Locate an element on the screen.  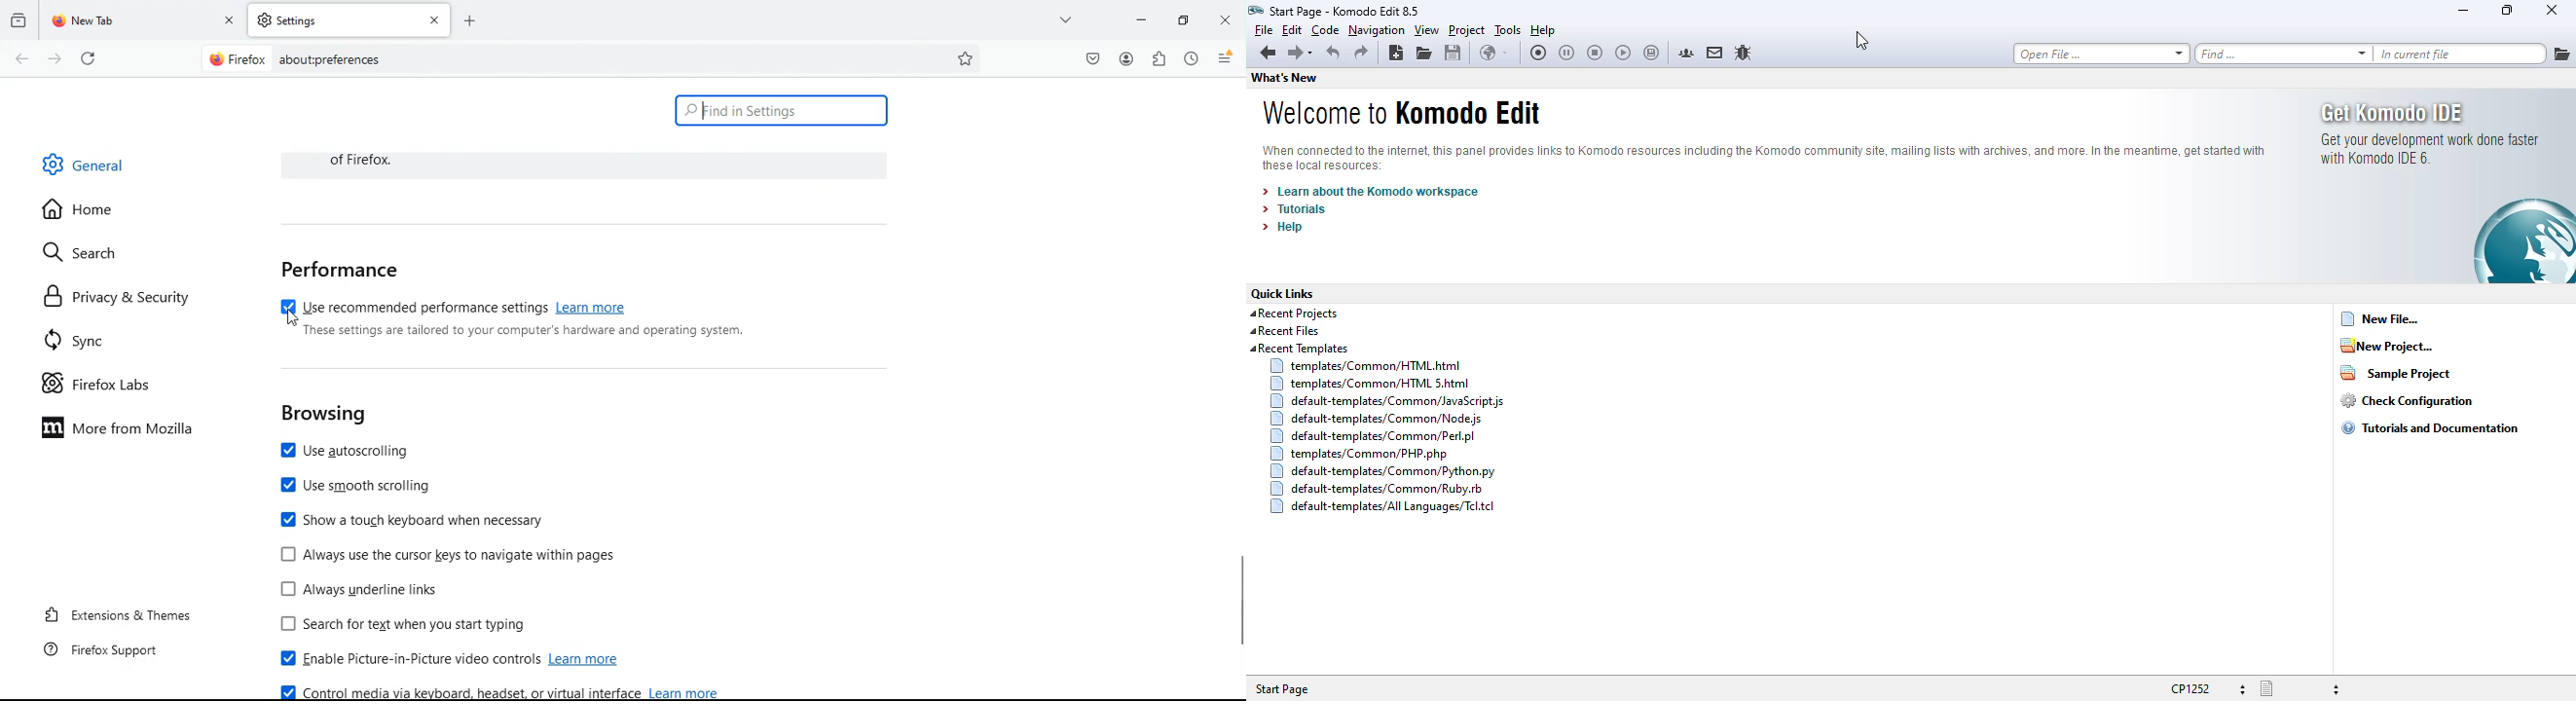
what's new is located at coordinates (1283, 78).